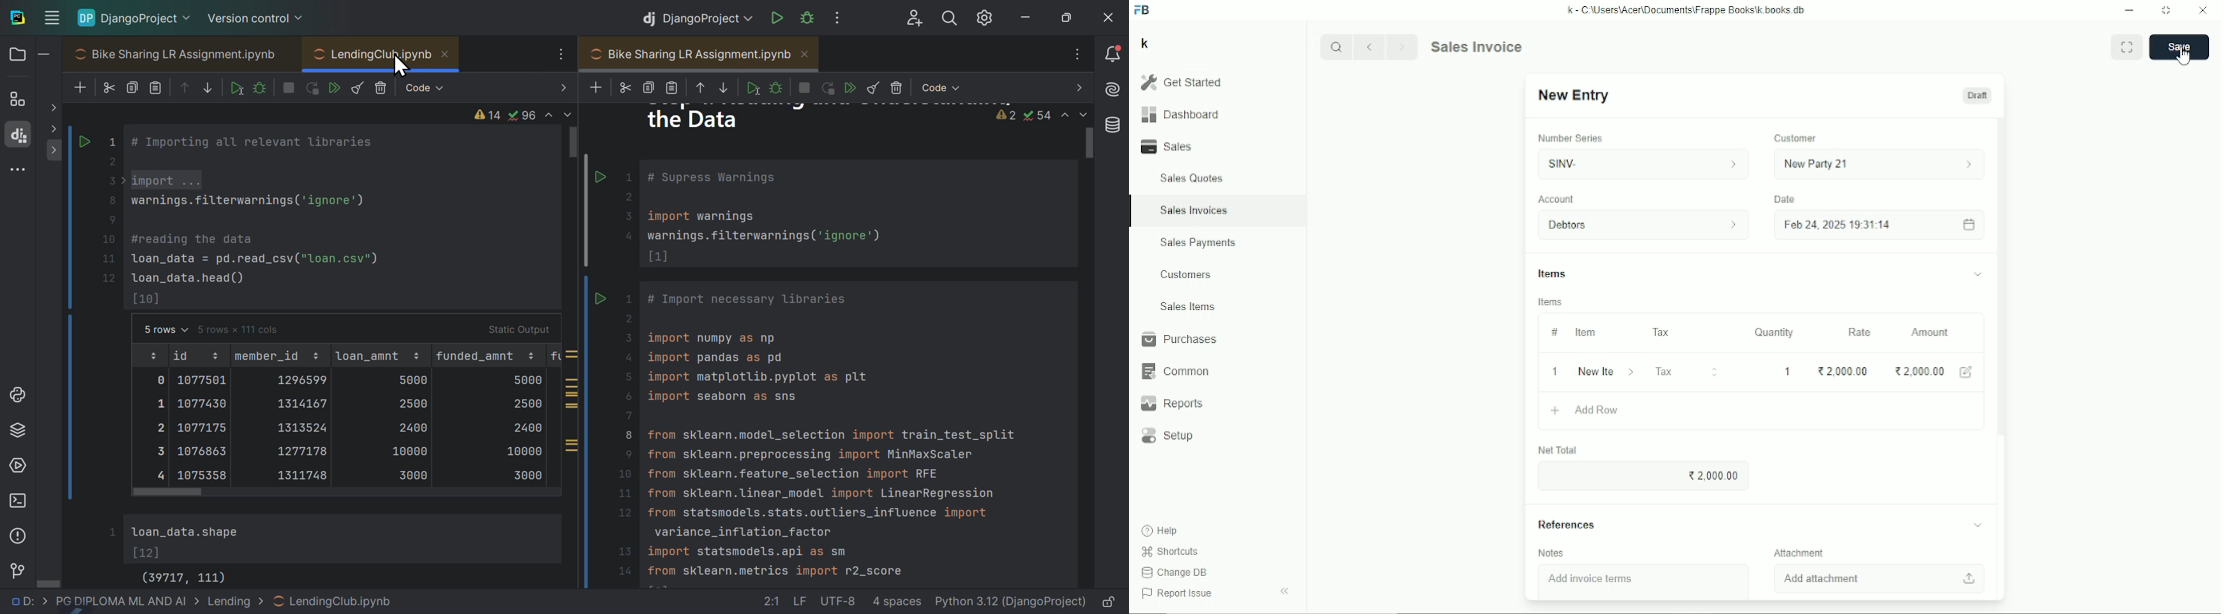  Describe the element at coordinates (1079, 88) in the screenshot. I see `next` at that location.